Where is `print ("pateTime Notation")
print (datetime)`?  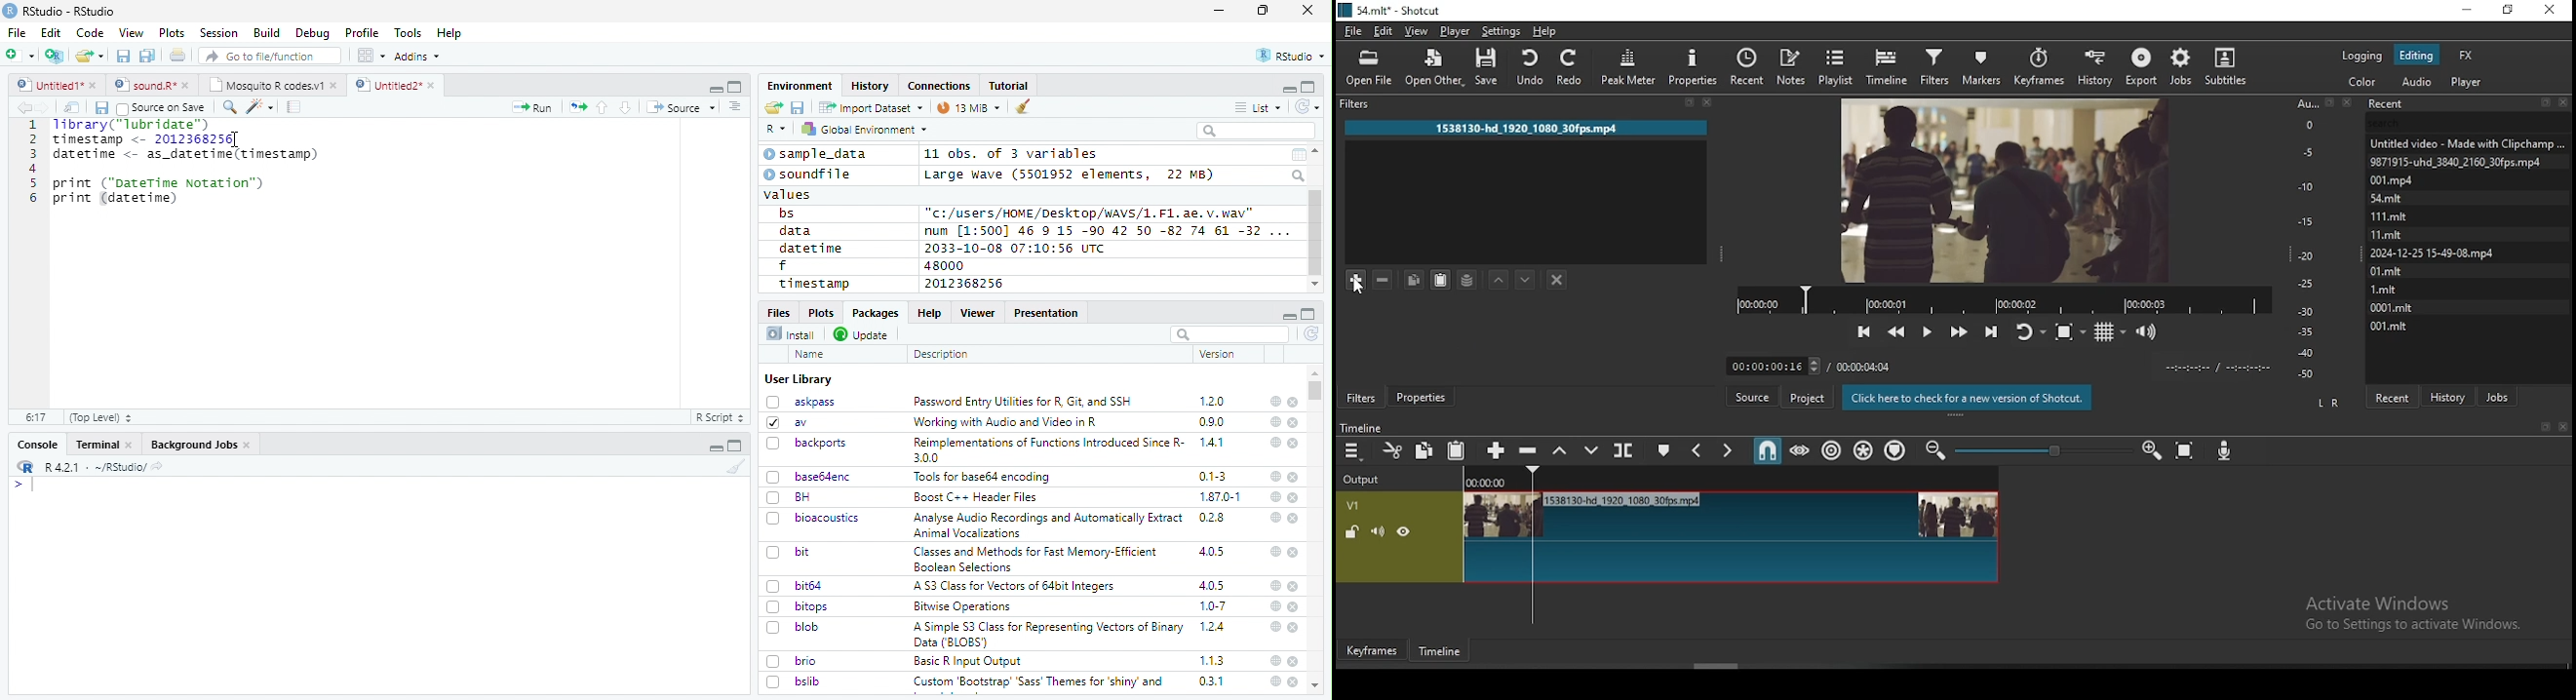
print ("pateTime Notation")
print (datetime) is located at coordinates (160, 191).